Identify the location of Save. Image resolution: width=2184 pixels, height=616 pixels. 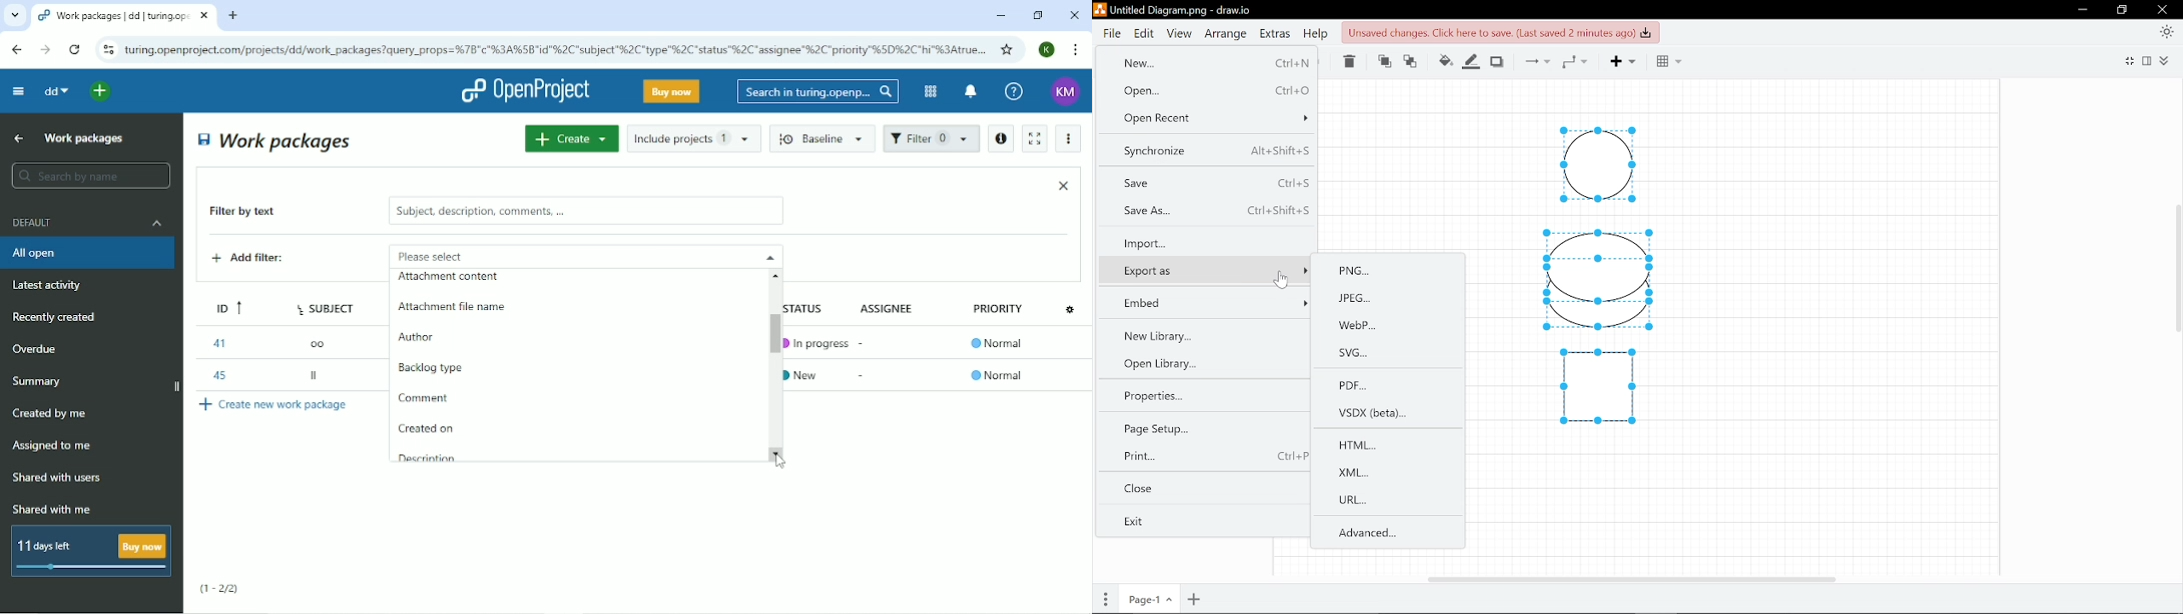
(1214, 183).